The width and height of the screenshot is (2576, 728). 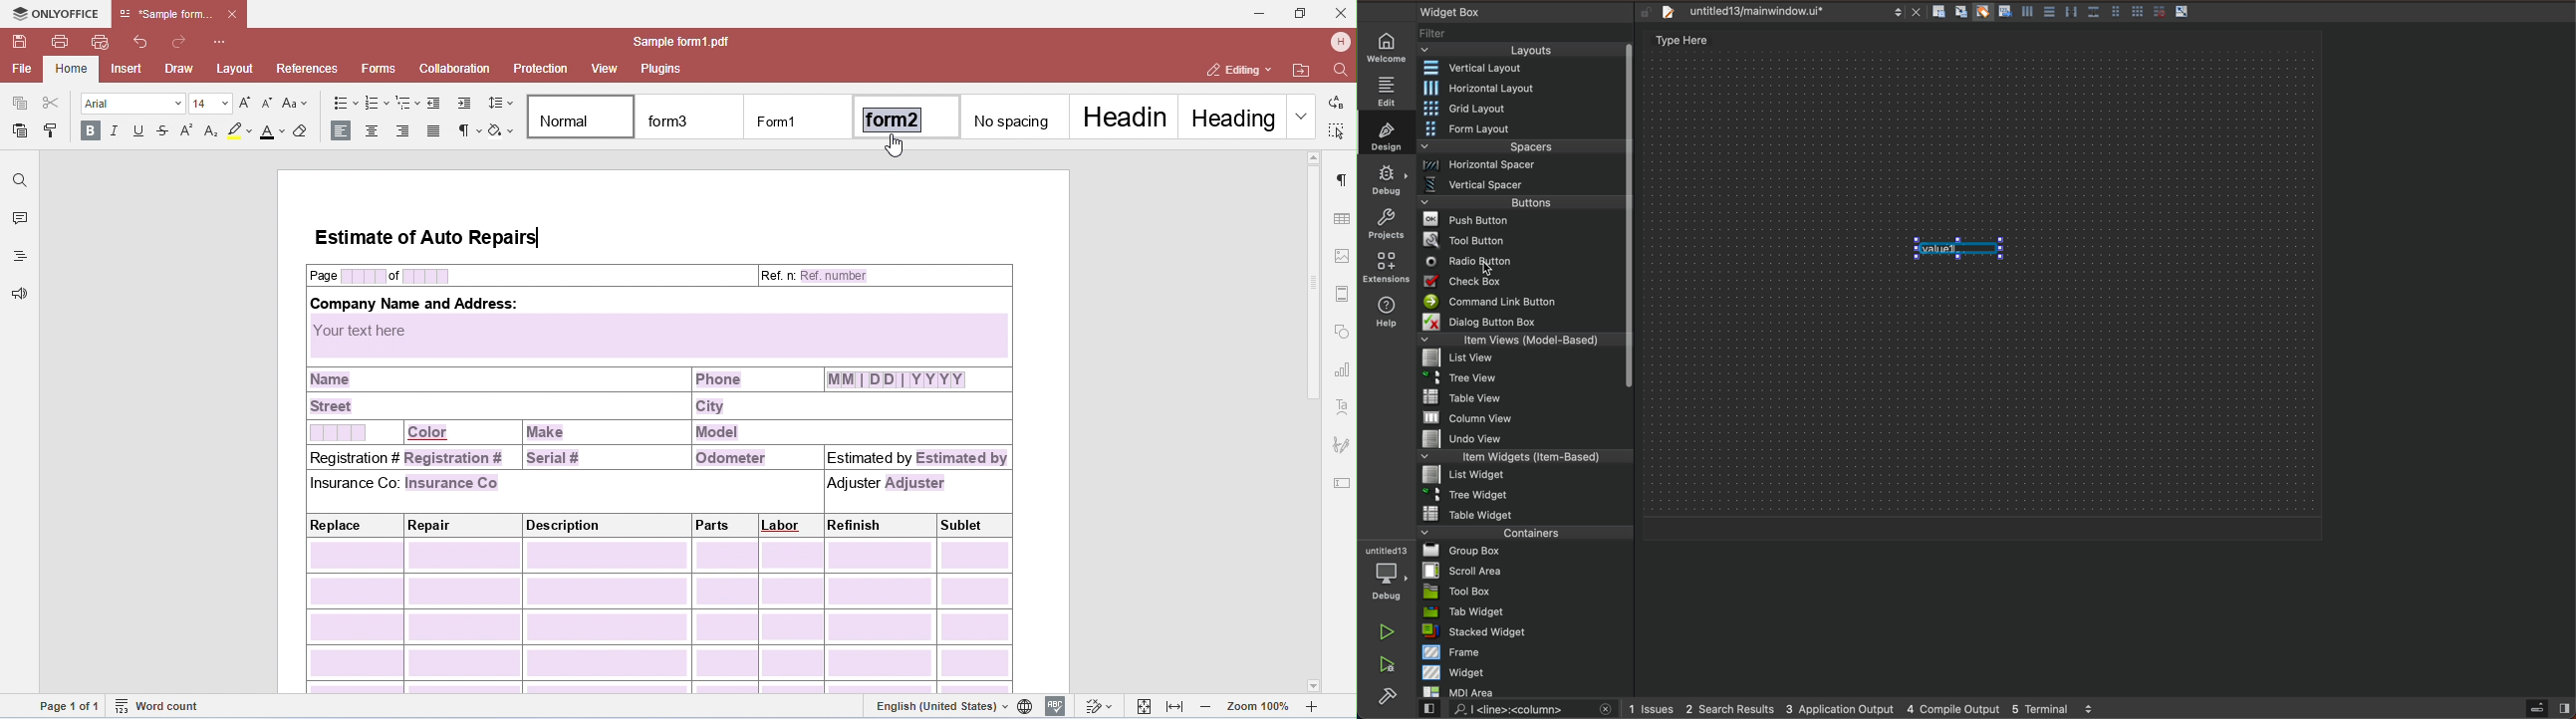 I want to click on debug, so click(x=1392, y=574).